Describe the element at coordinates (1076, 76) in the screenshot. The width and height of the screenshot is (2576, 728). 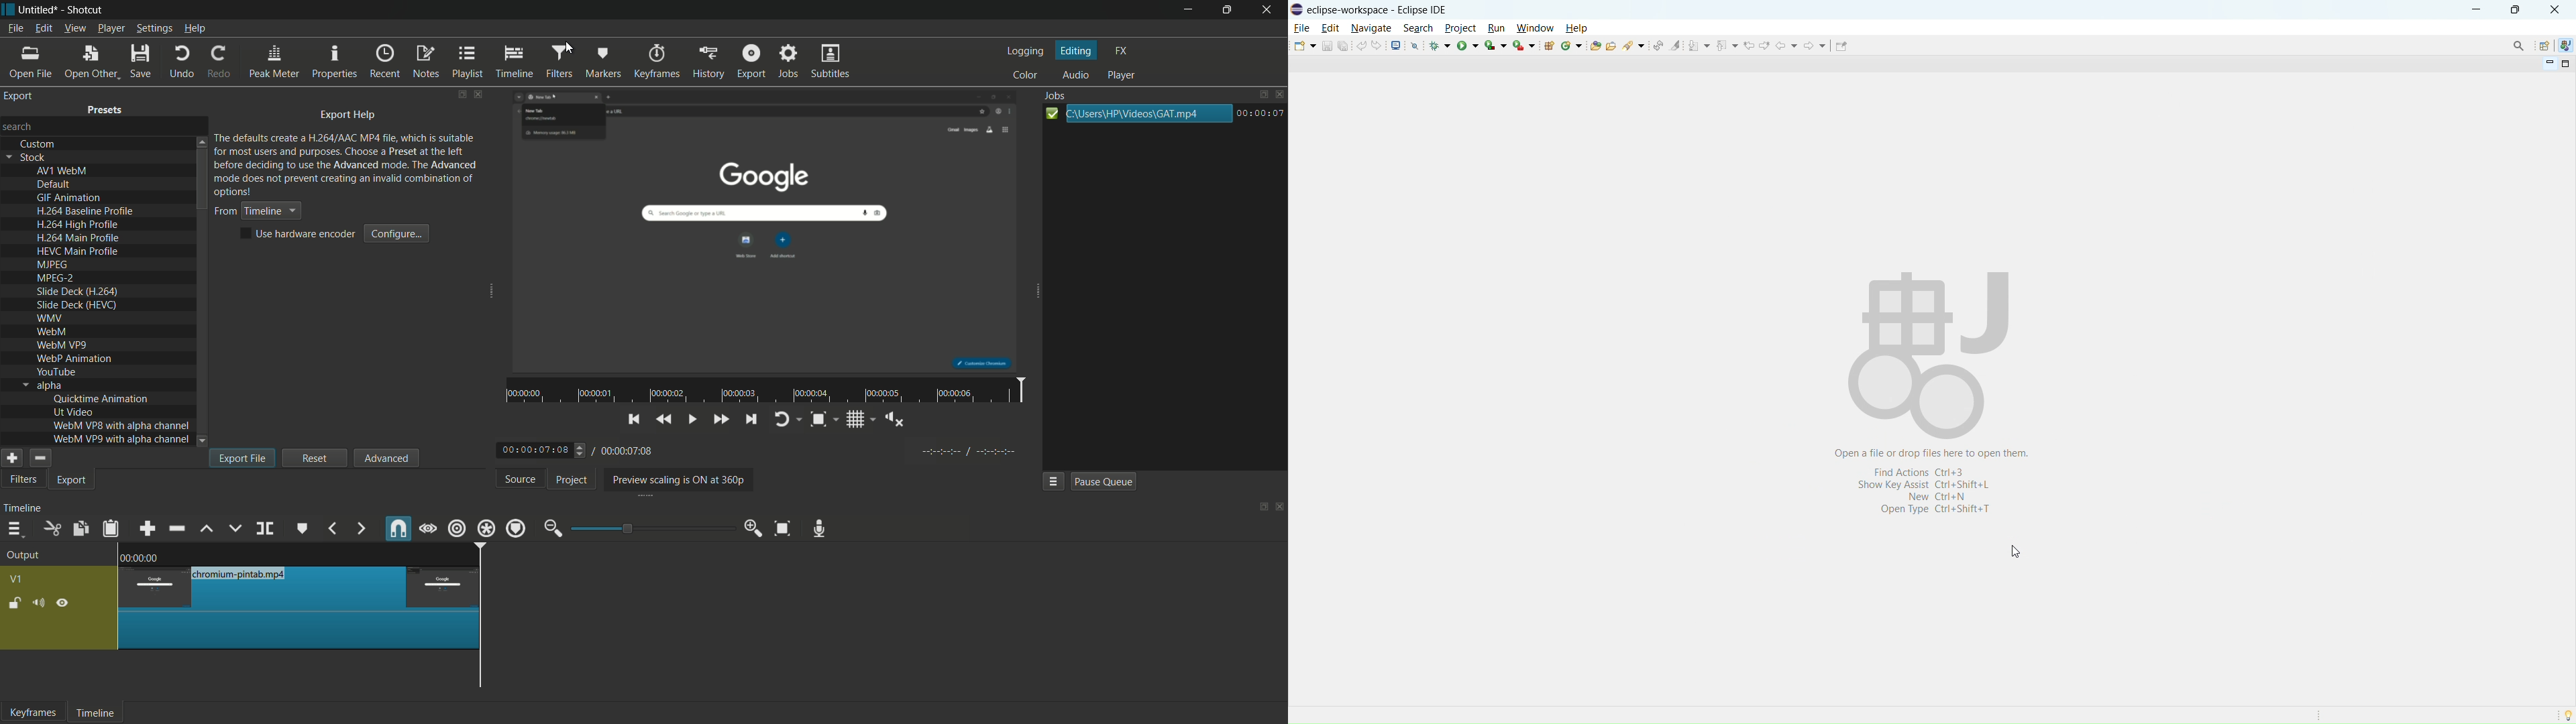
I see `audio` at that location.